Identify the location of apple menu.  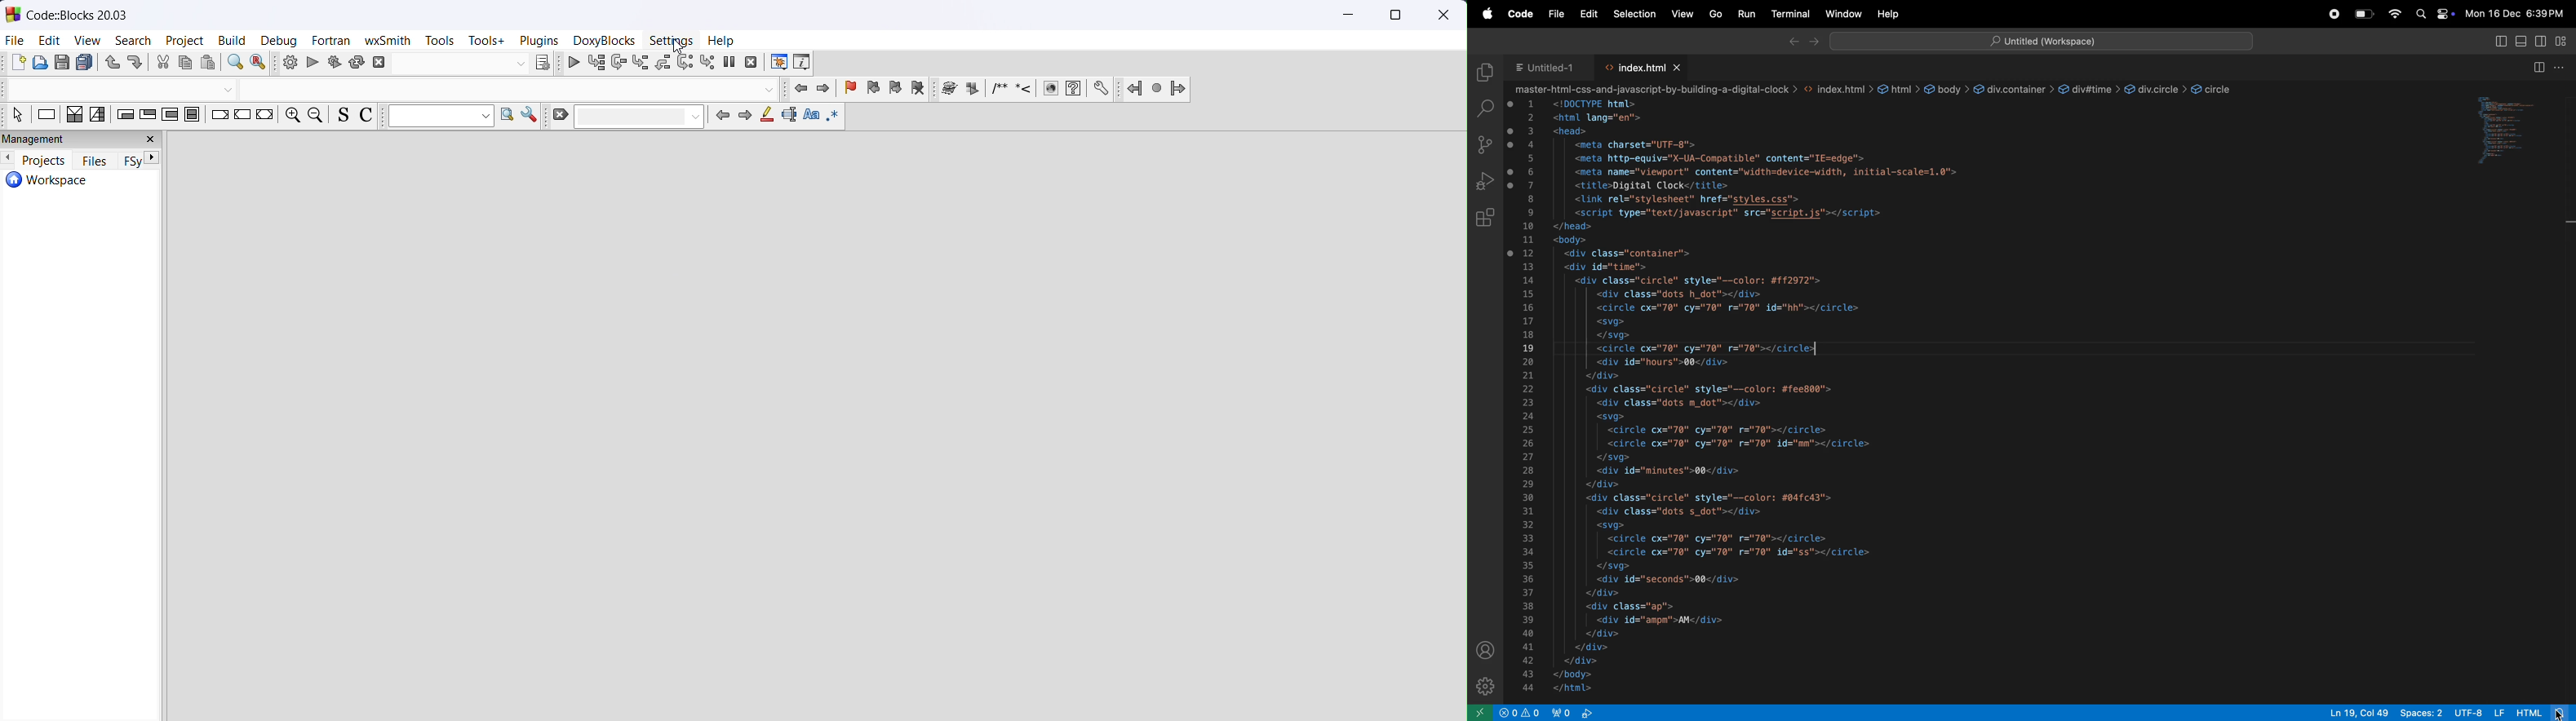
(1486, 14).